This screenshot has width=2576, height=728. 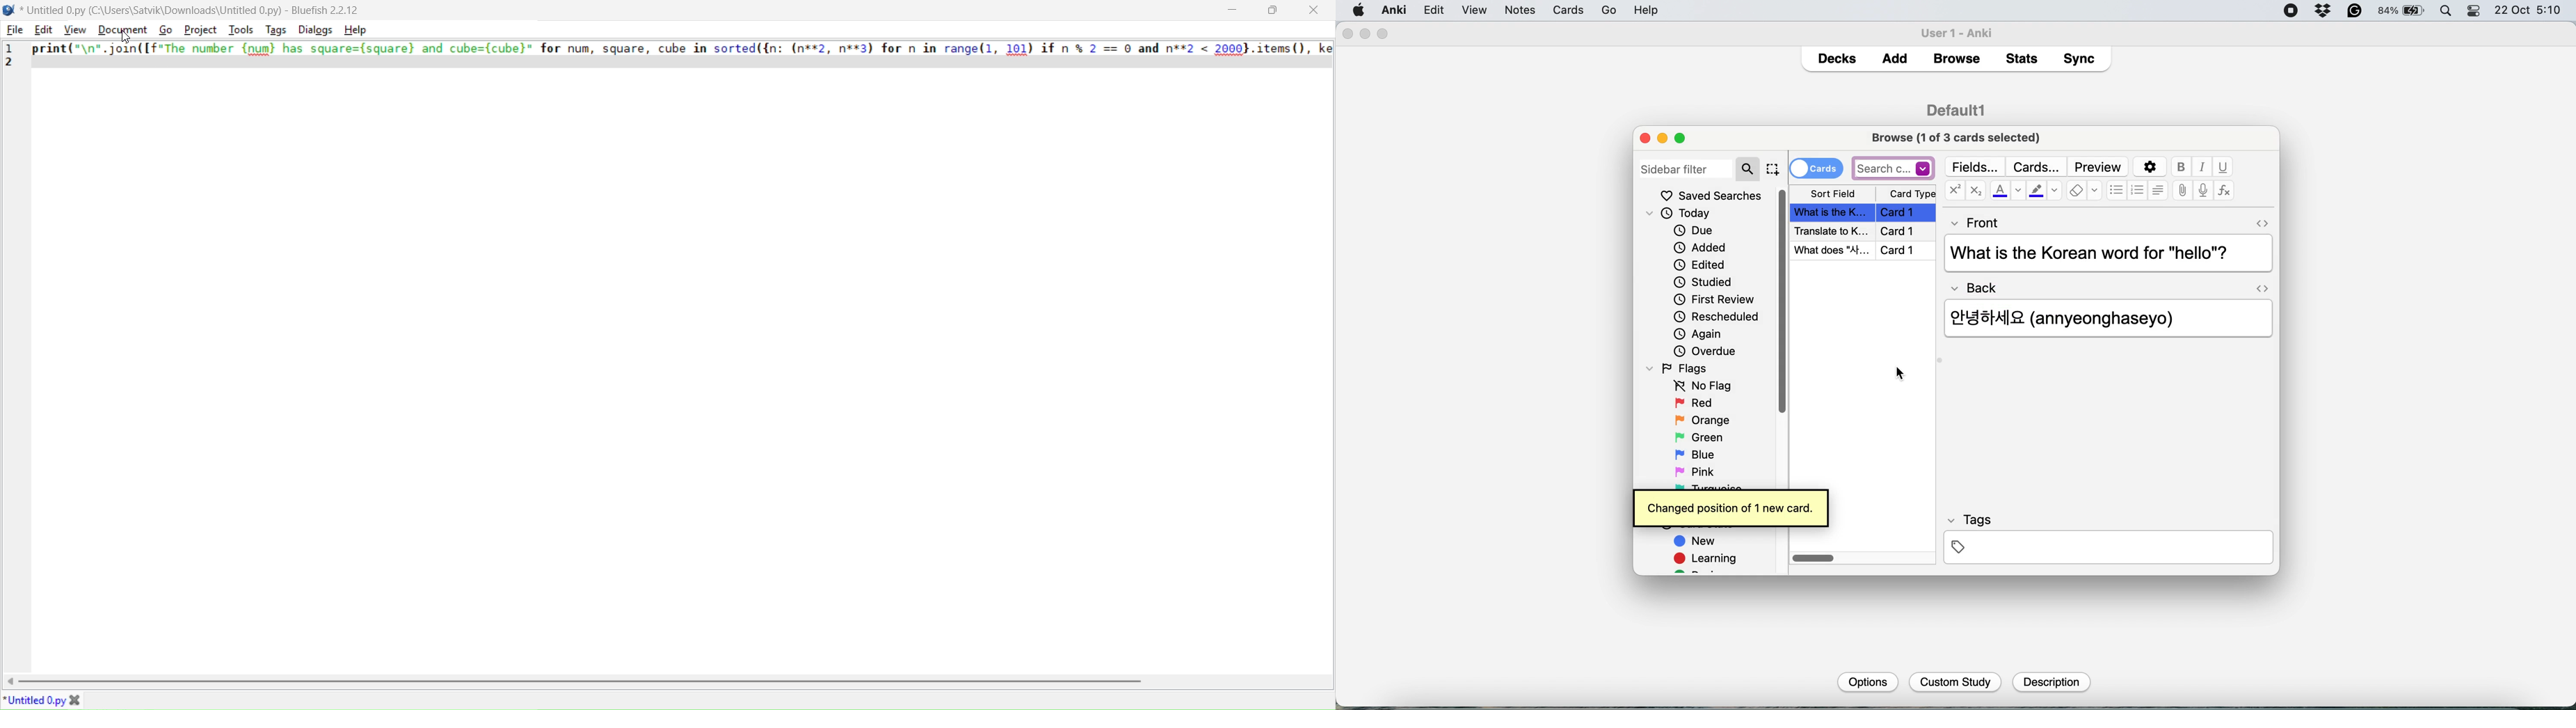 I want to click on orange, so click(x=1702, y=420).